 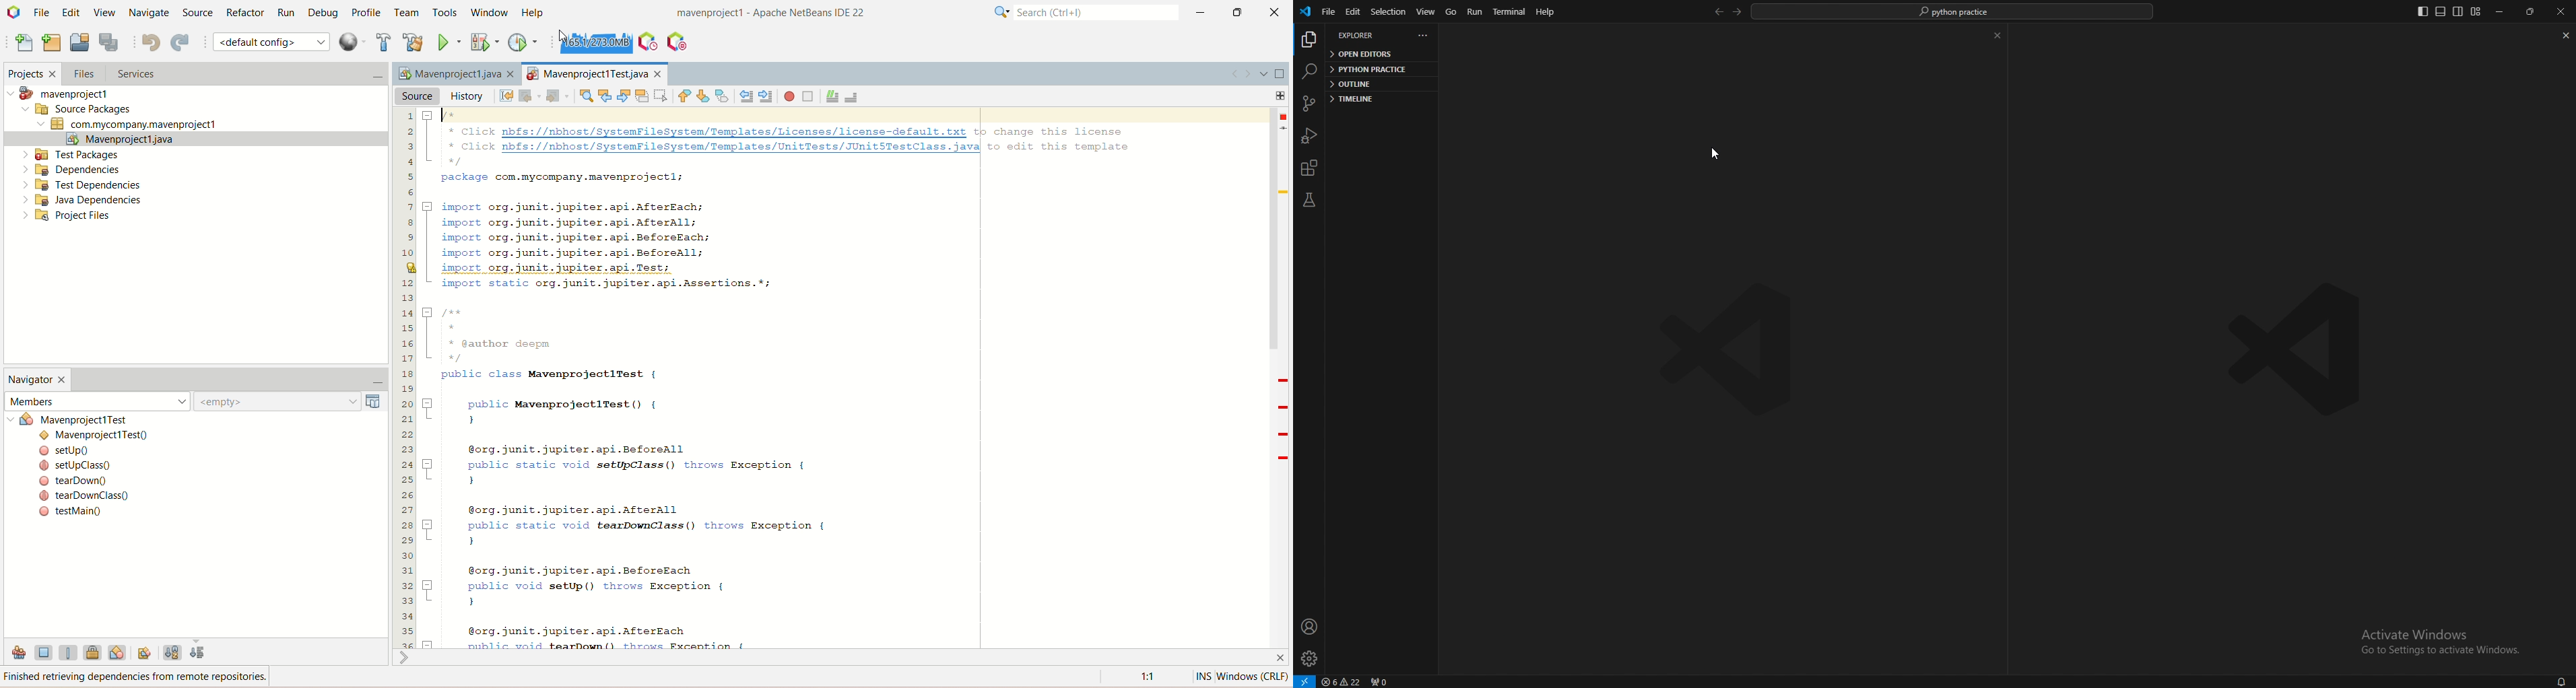 I want to click on edit, so click(x=1352, y=11).